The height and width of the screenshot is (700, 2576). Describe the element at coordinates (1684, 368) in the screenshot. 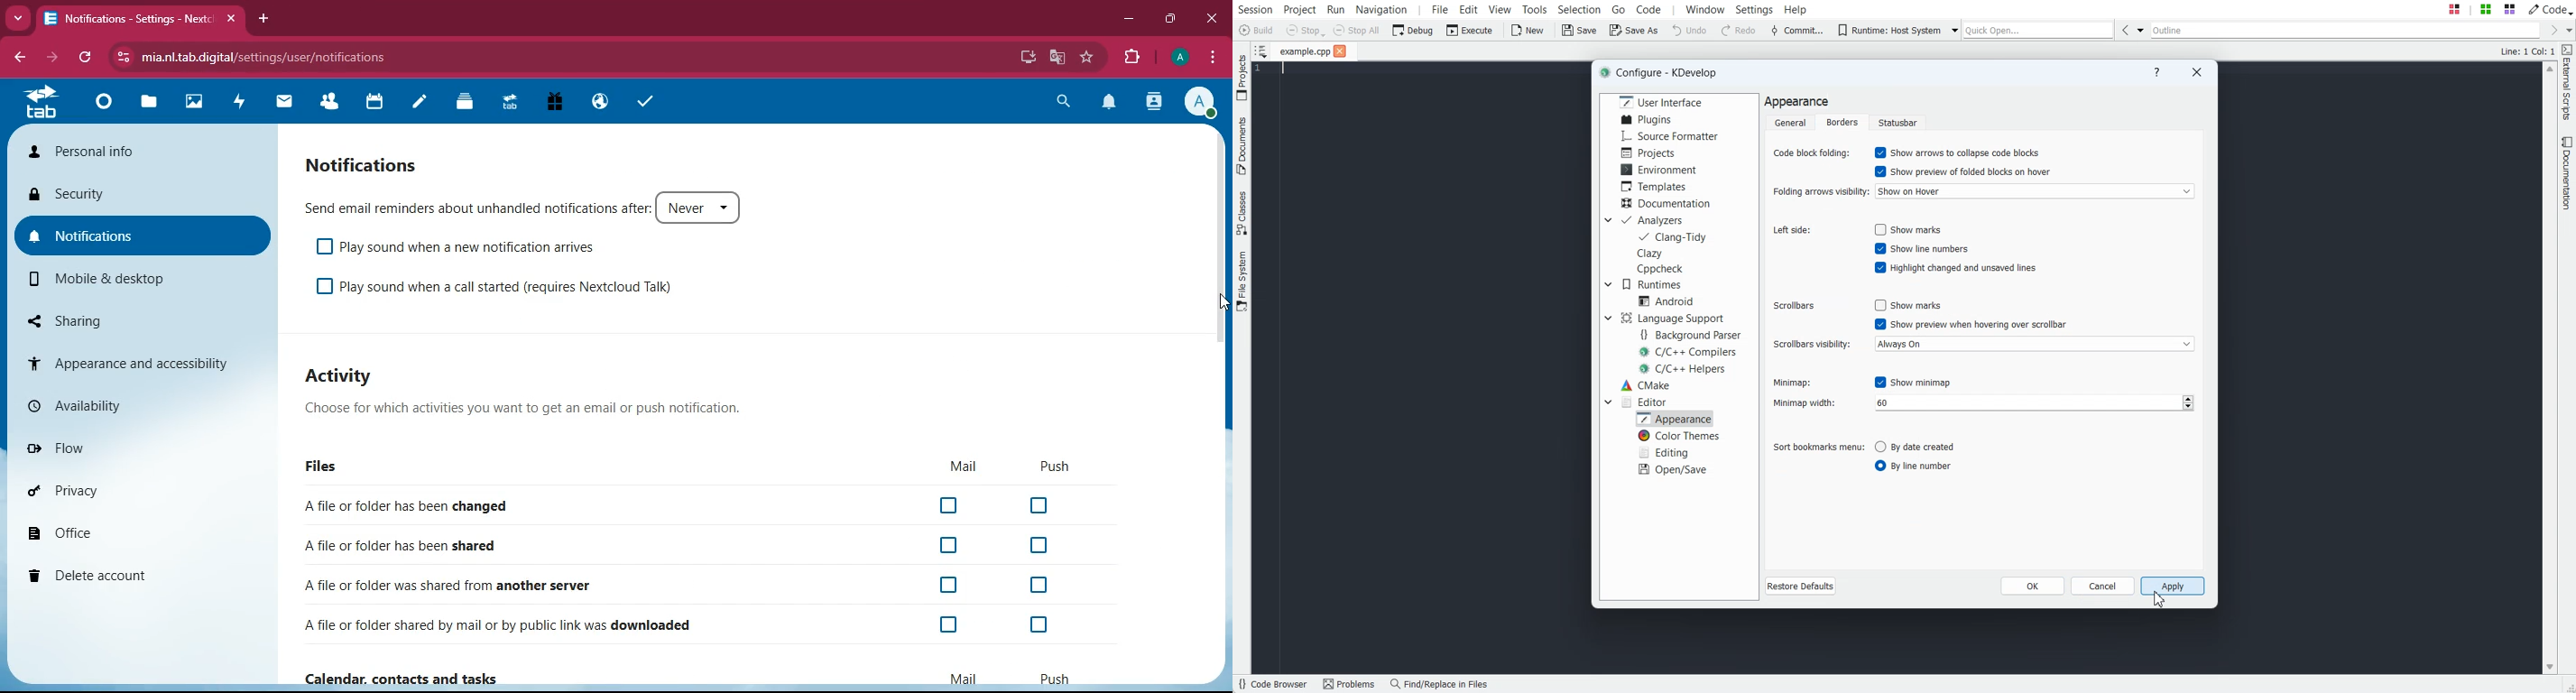

I see `C/C++ Helpers` at that location.